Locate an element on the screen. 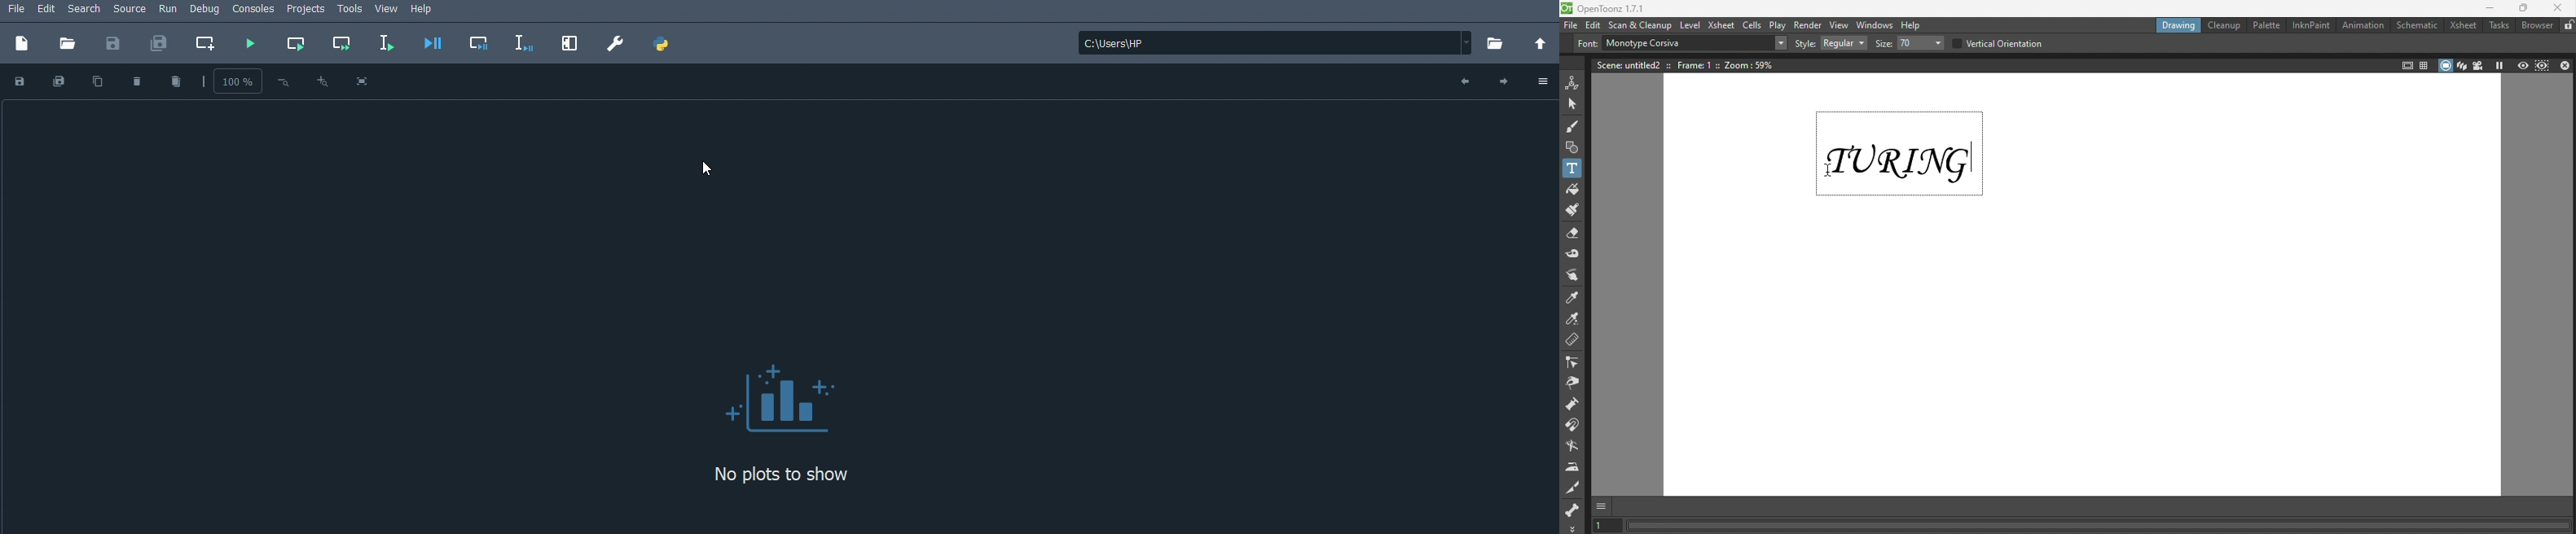  more options is located at coordinates (1544, 81).